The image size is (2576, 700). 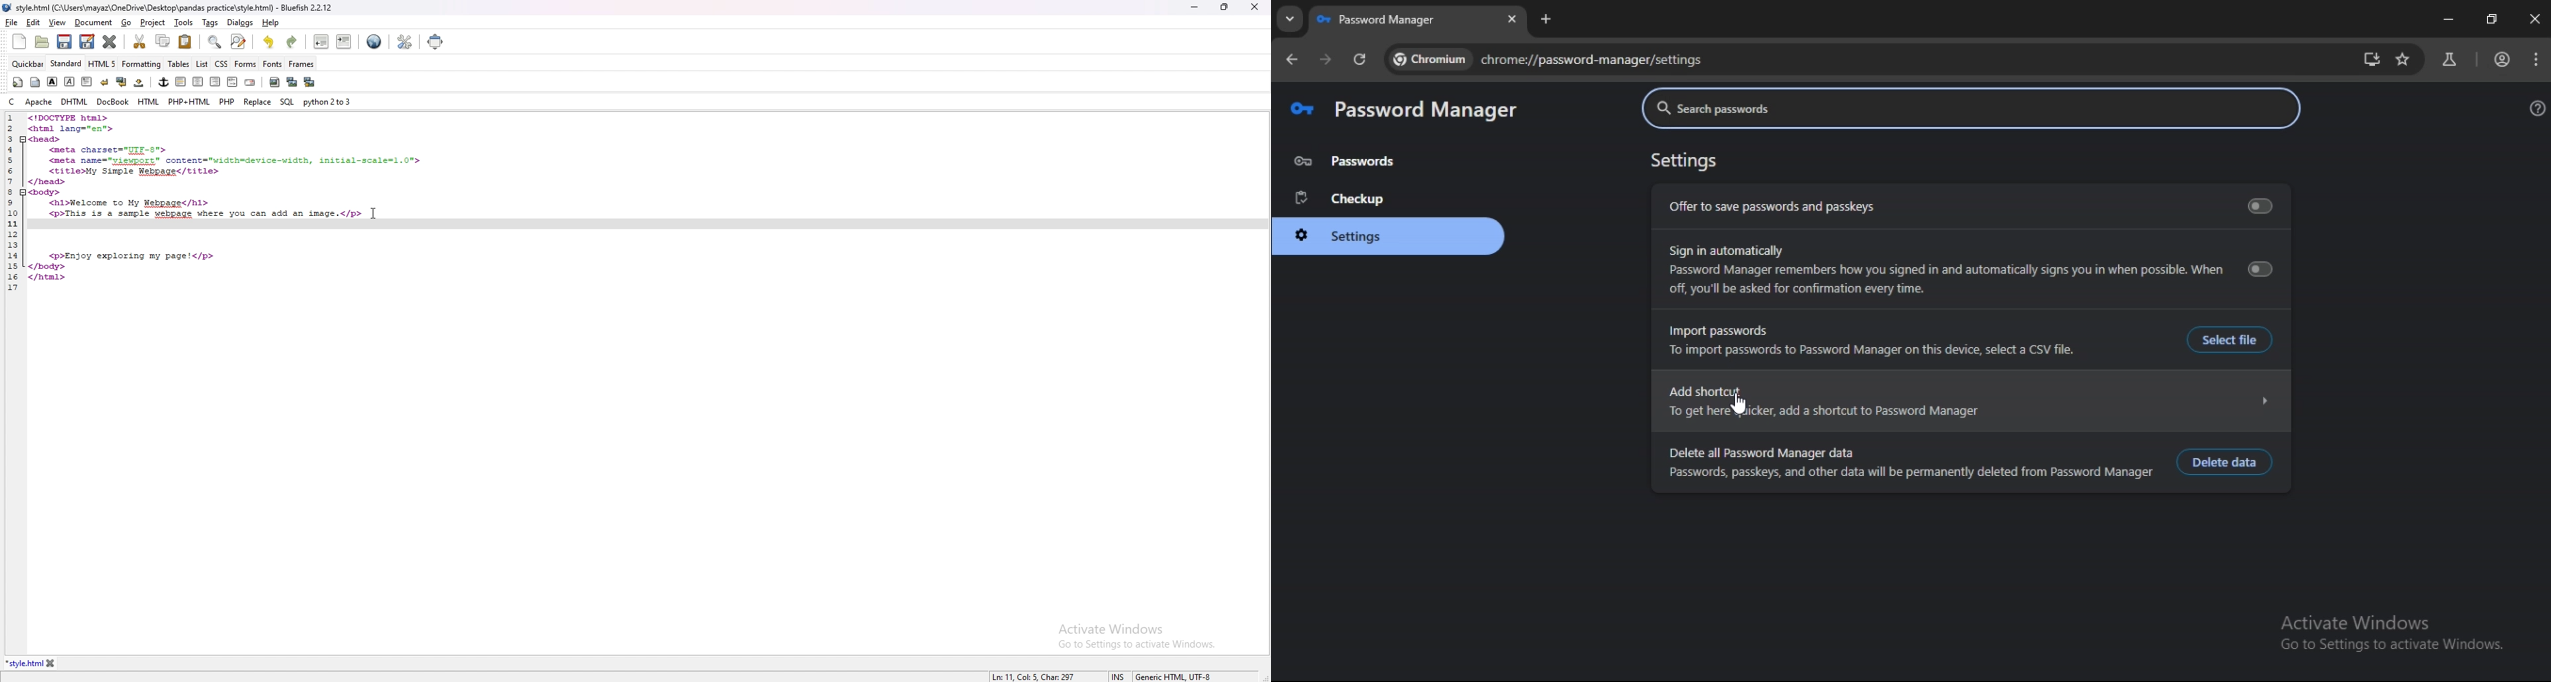 I want to click on new tab, so click(x=1546, y=19).